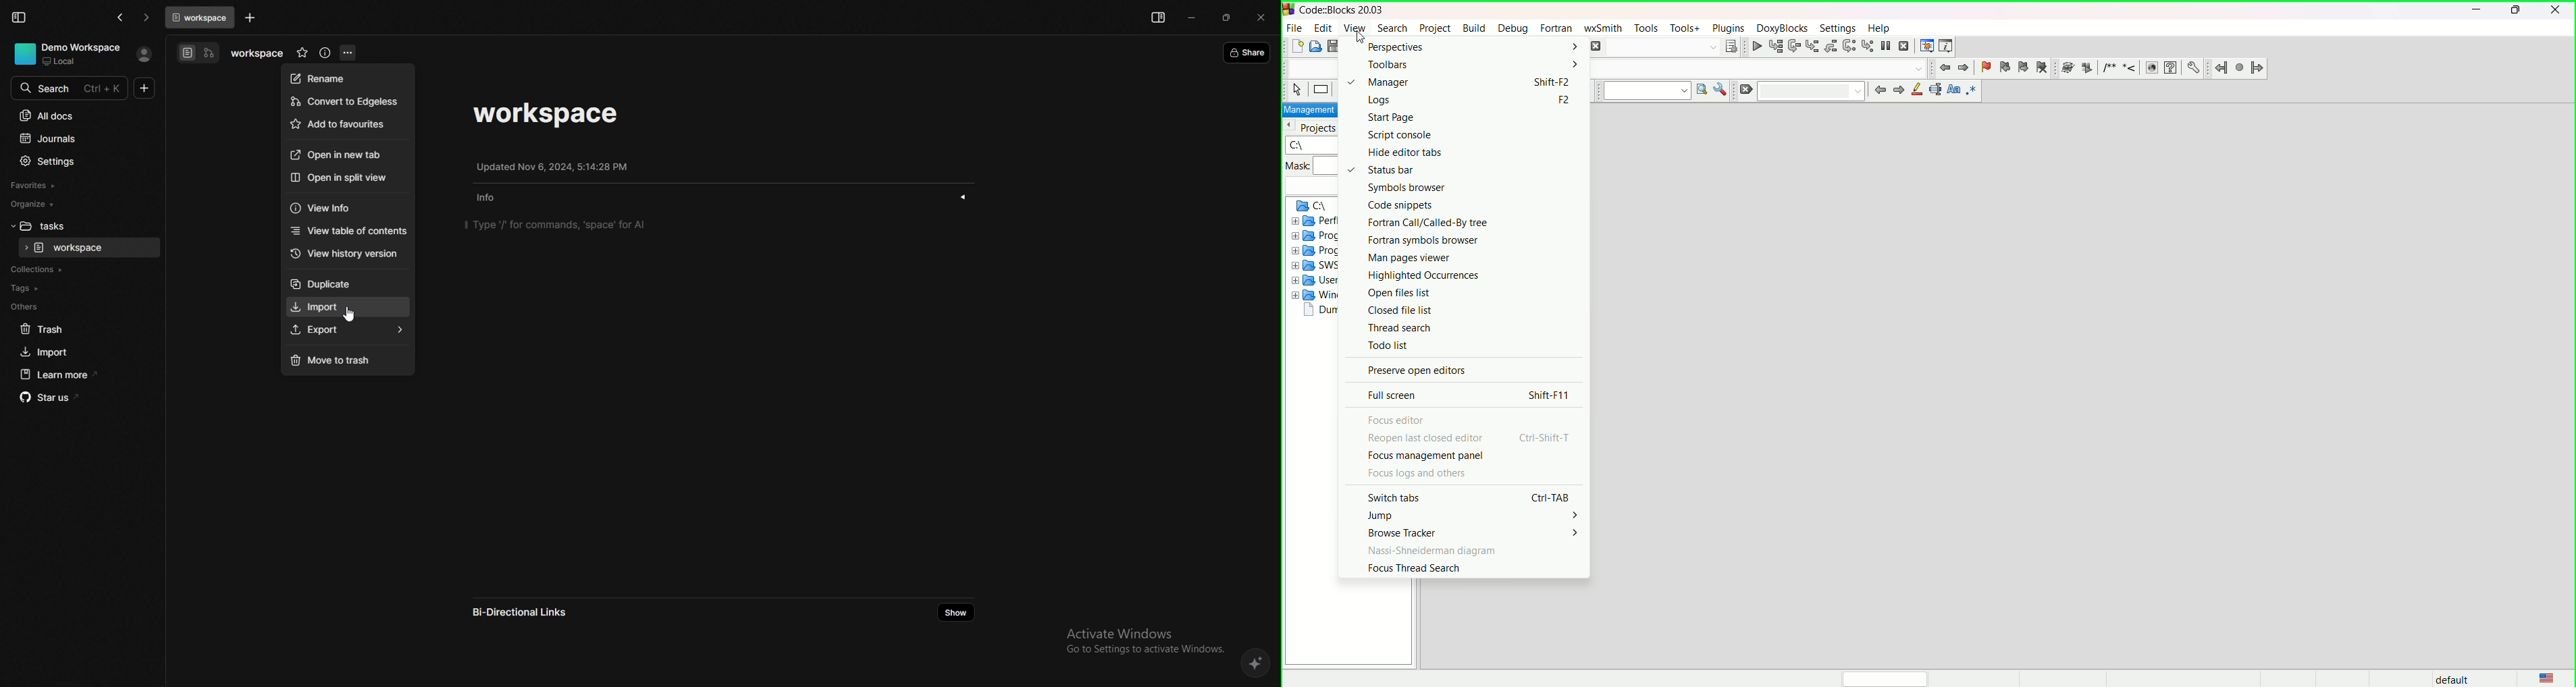 Image resolution: width=2576 pixels, height=700 pixels. Describe the element at coordinates (1549, 395) in the screenshot. I see `shift+F11` at that location.